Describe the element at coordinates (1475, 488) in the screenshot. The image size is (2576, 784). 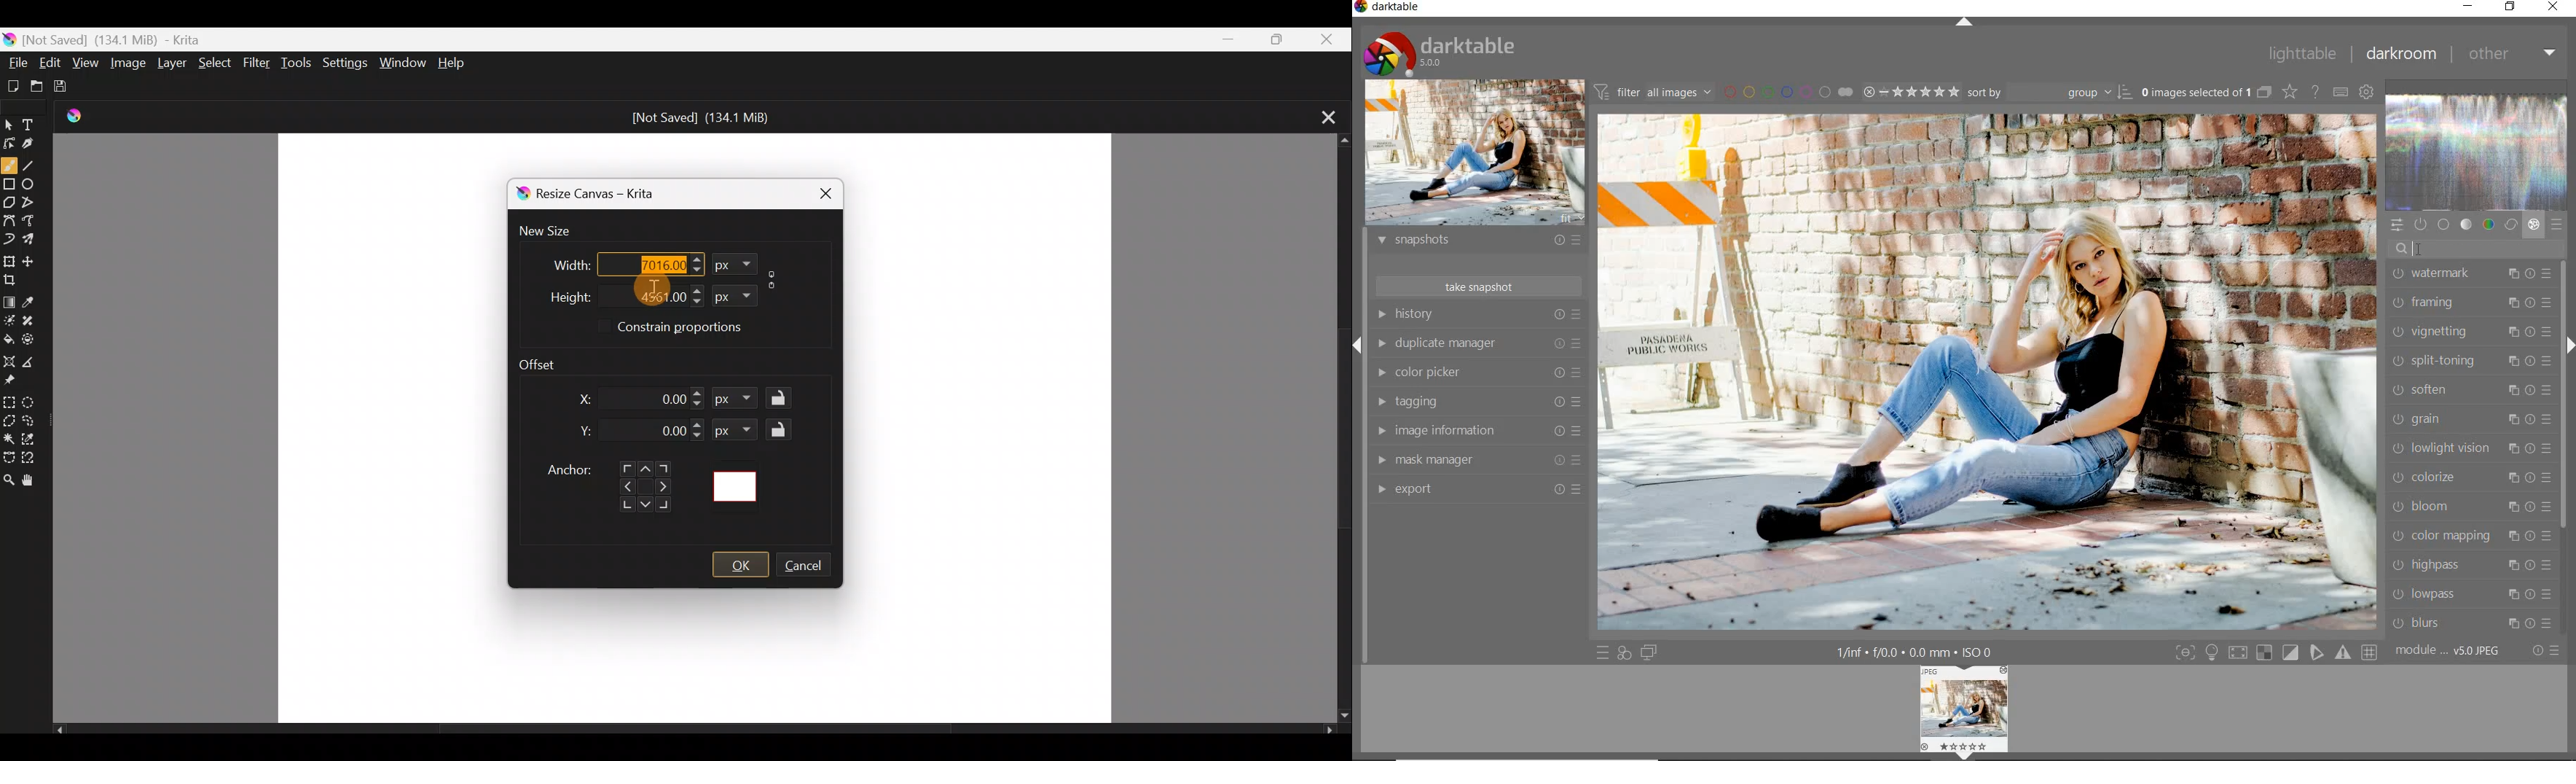
I see `export` at that location.